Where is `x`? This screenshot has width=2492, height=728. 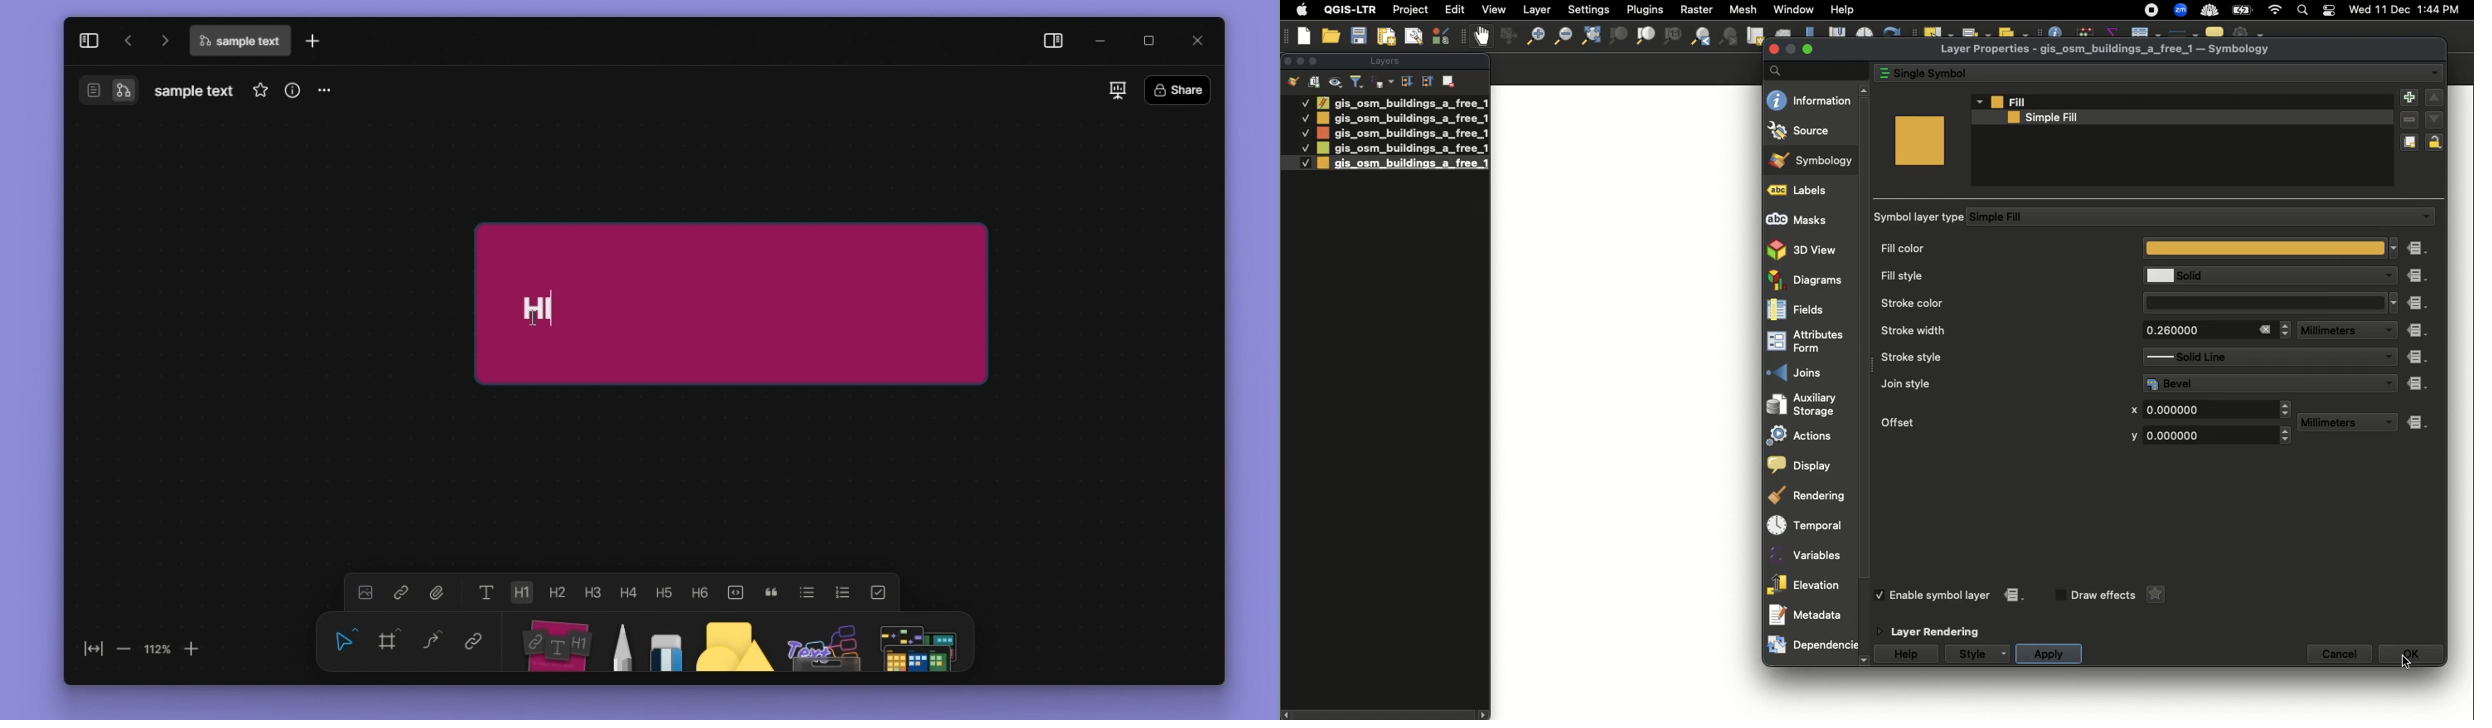
x is located at coordinates (2134, 411).